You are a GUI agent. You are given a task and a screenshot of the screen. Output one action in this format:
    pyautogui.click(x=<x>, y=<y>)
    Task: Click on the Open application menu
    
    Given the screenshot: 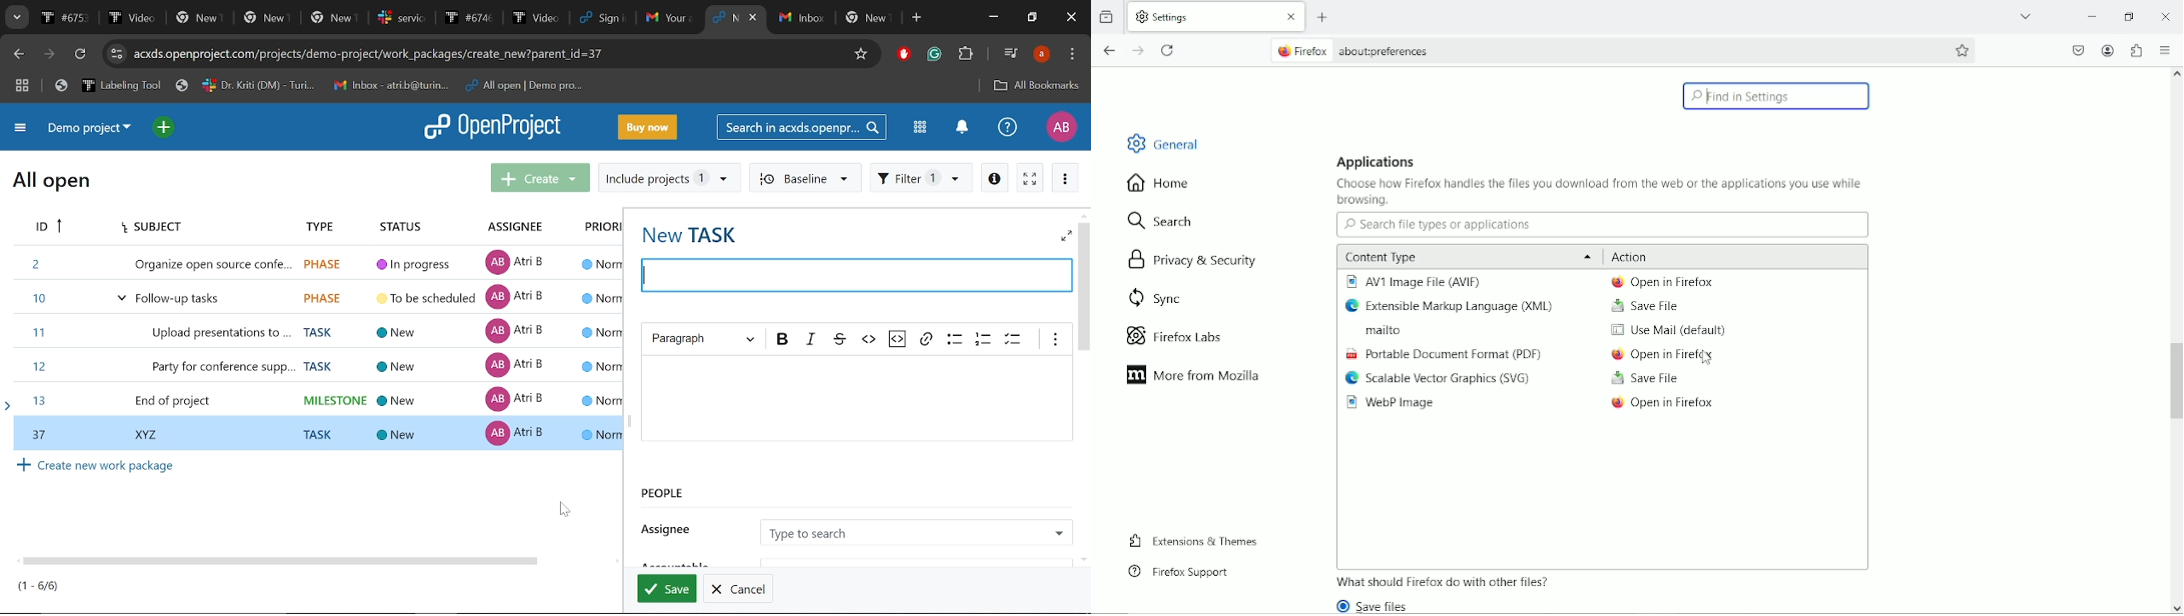 What is the action you would take?
    pyautogui.click(x=2166, y=50)
    